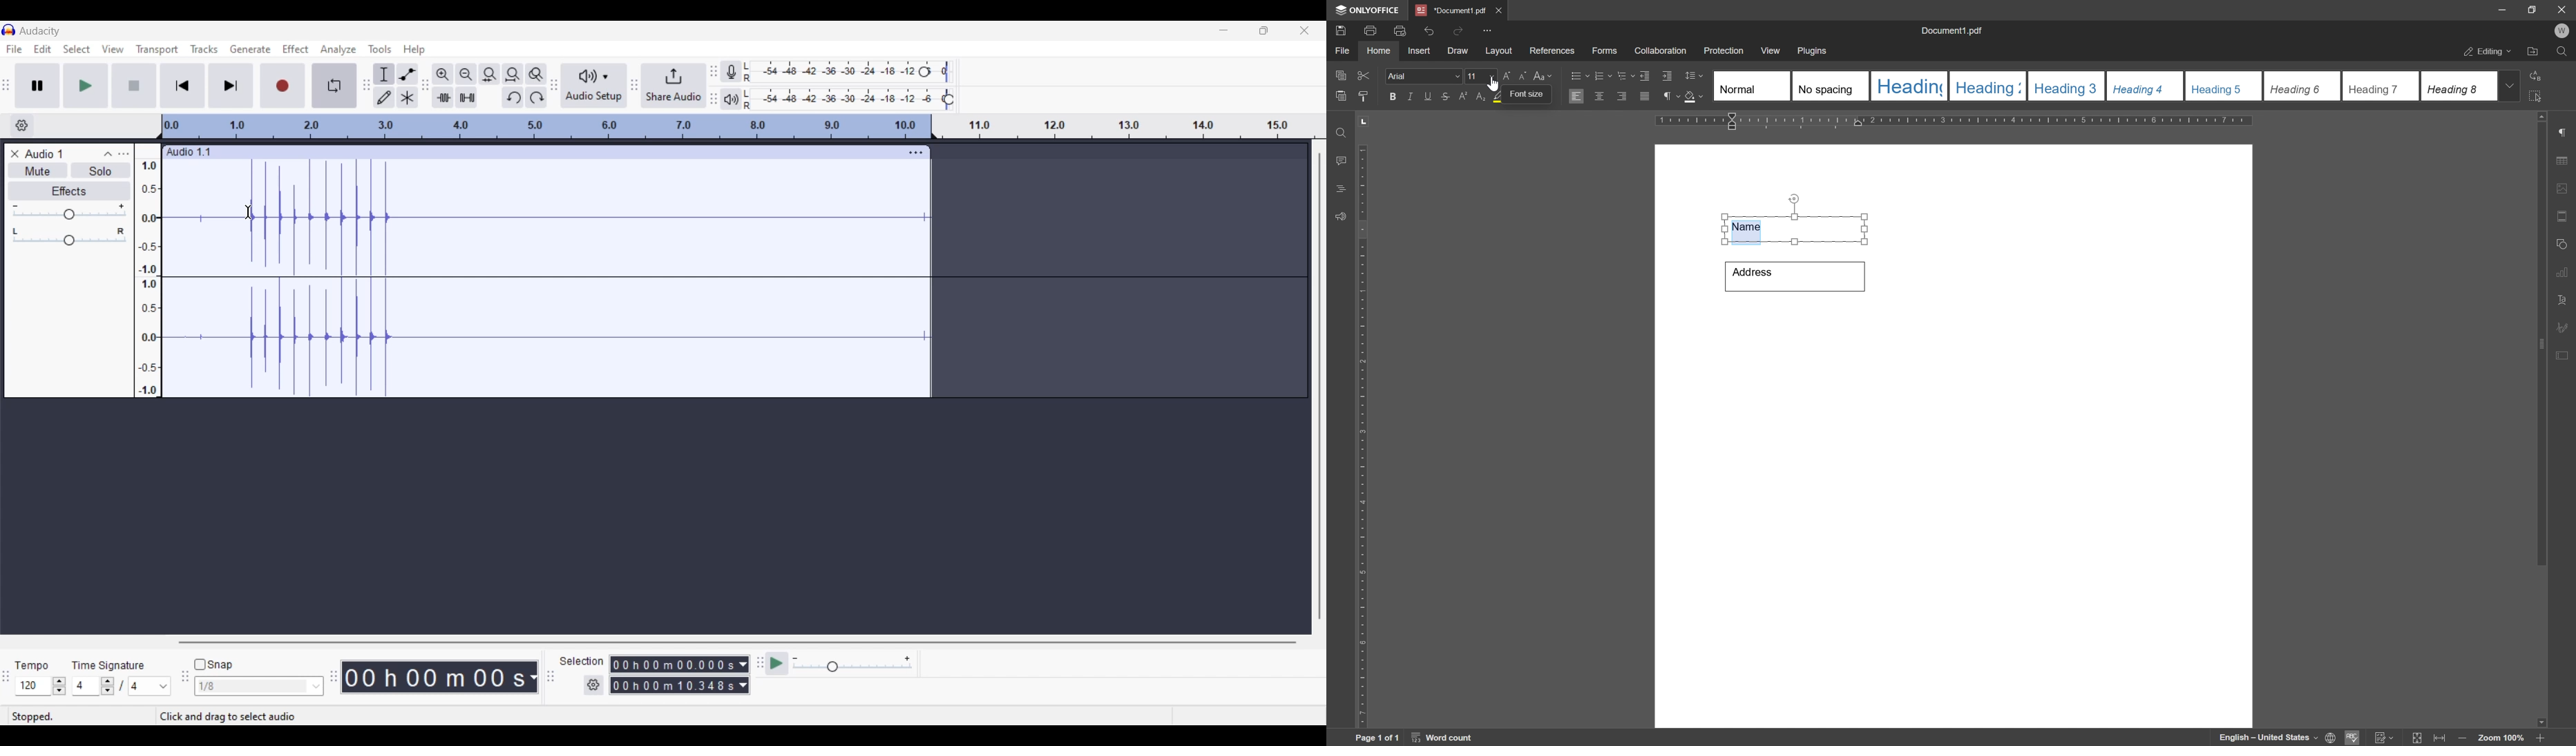  Describe the element at coordinates (2564, 217) in the screenshot. I see `header & footer` at that location.